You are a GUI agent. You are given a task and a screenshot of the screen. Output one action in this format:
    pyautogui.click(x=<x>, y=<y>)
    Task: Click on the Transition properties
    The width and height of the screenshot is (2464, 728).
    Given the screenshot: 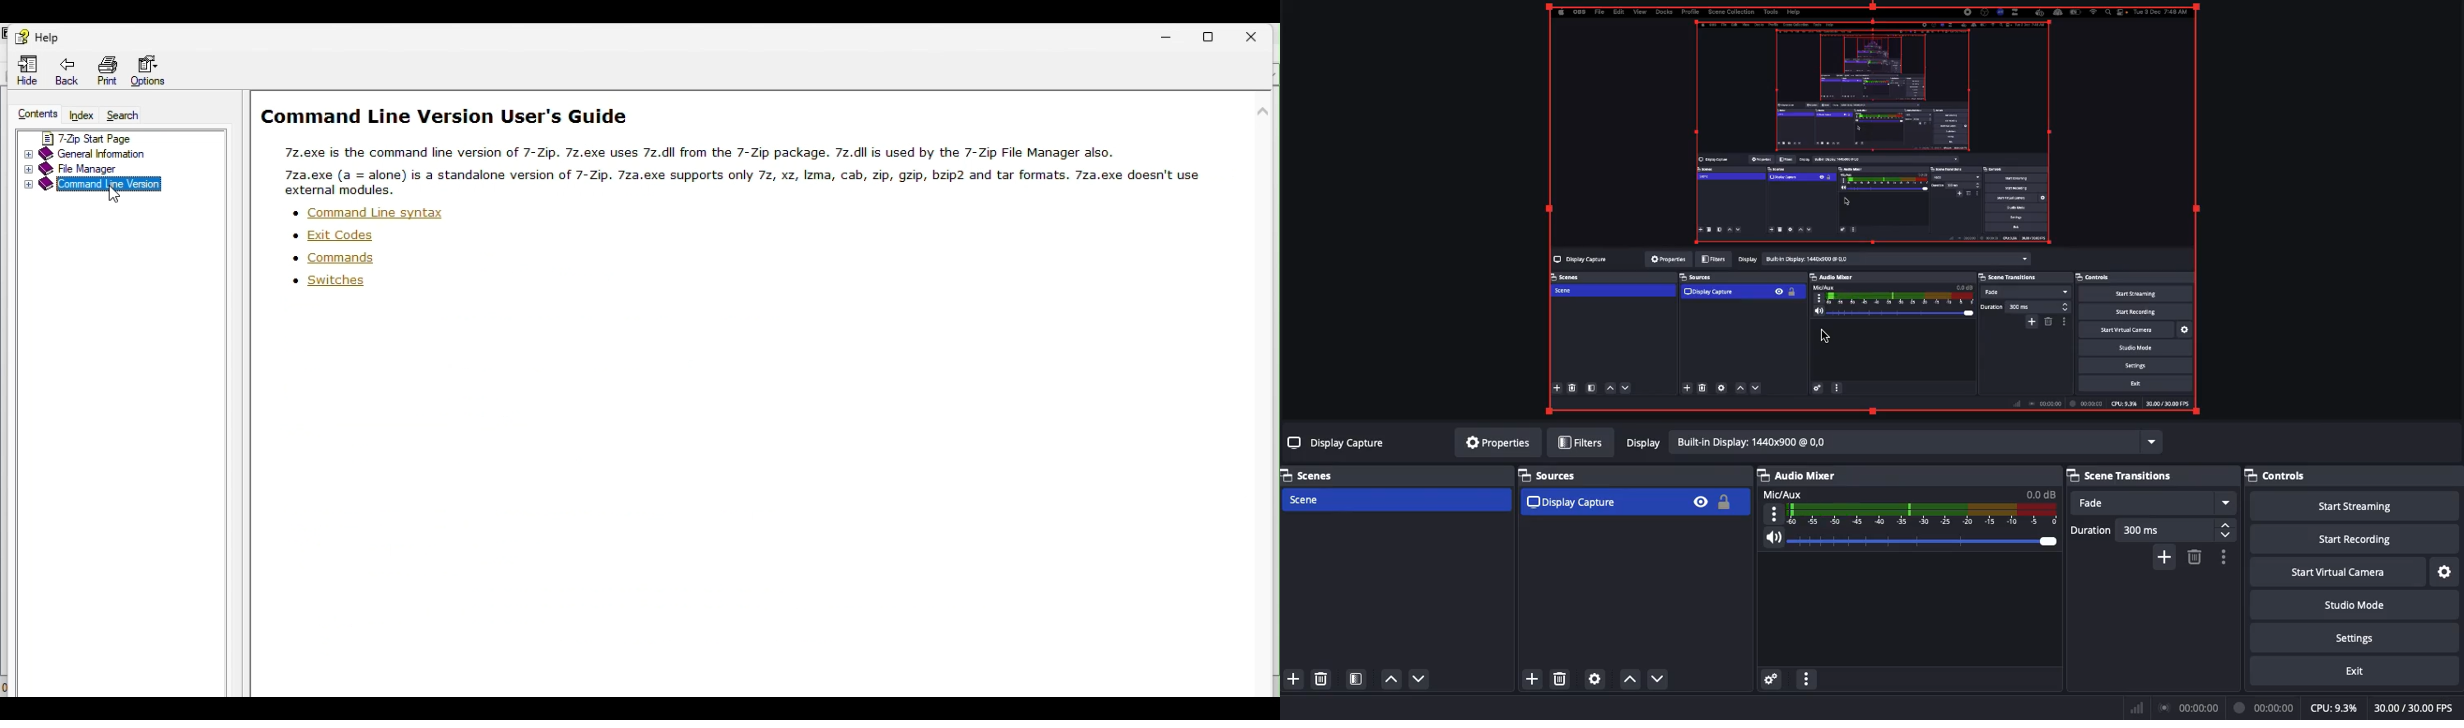 What is the action you would take?
    pyautogui.click(x=2223, y=557)
    